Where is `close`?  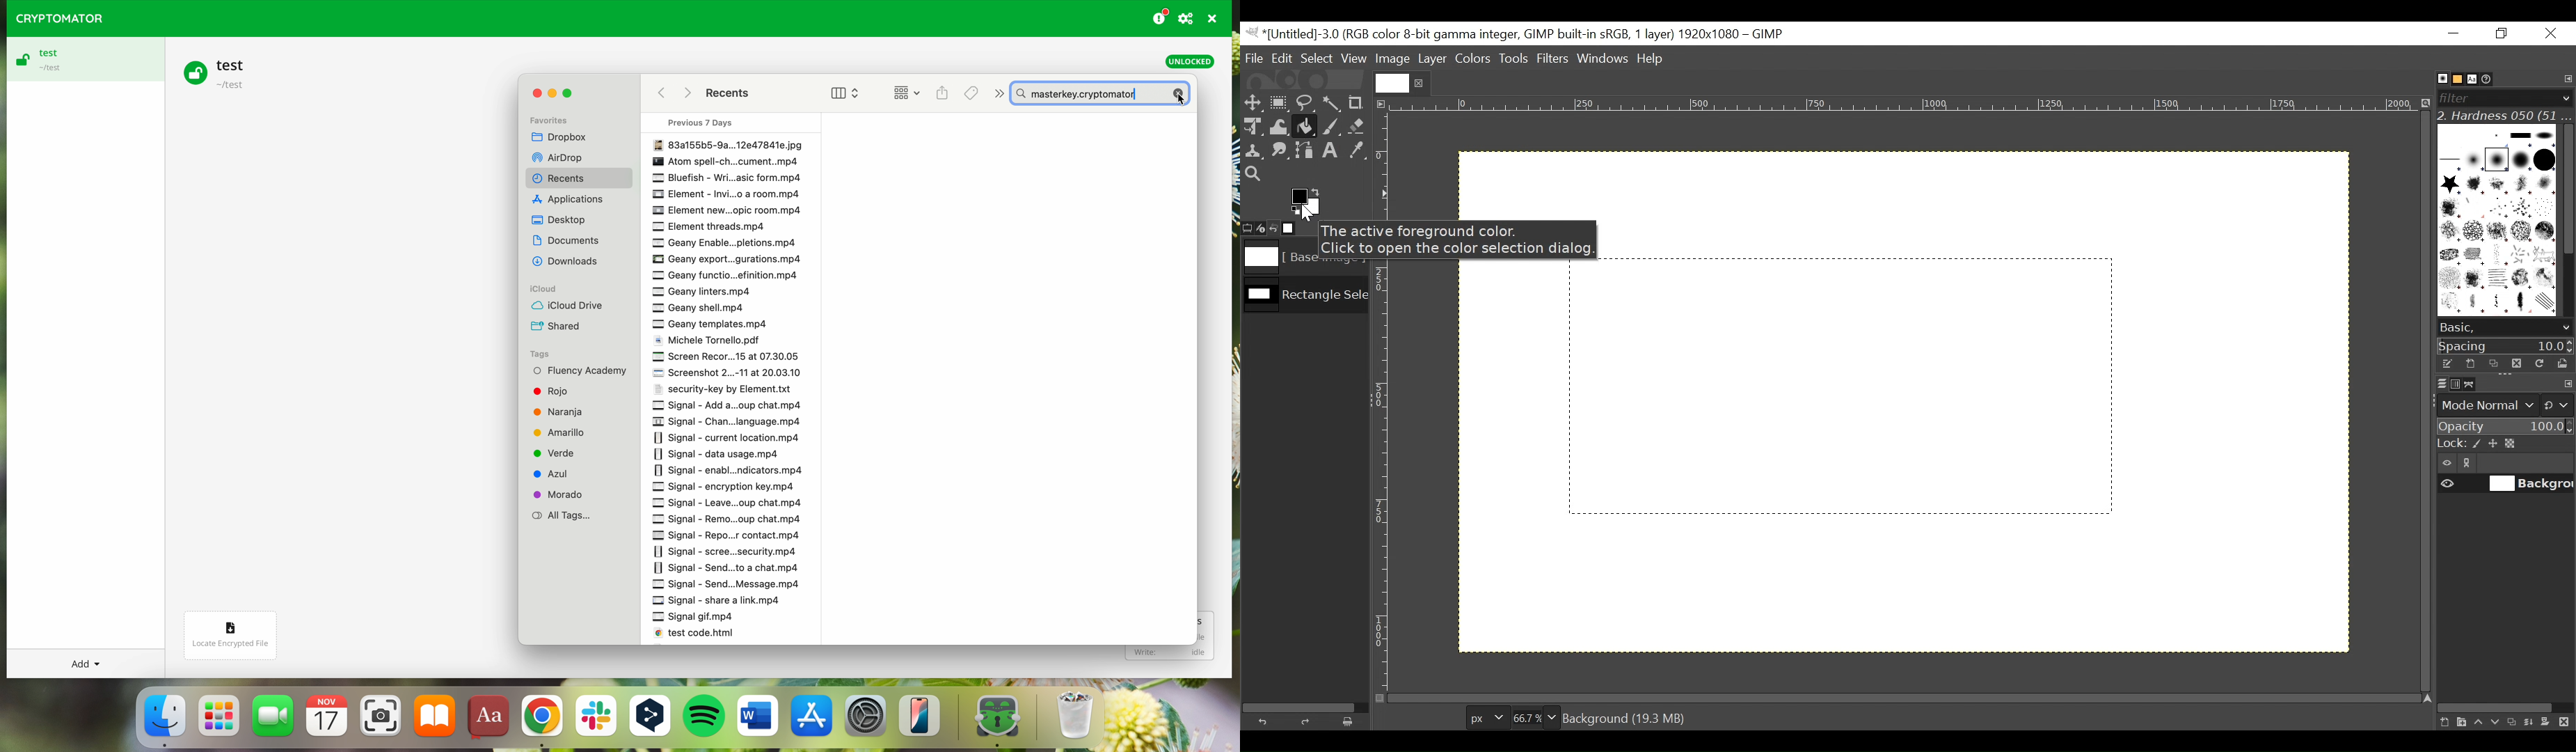 close is located at coordinates (1421, 83).